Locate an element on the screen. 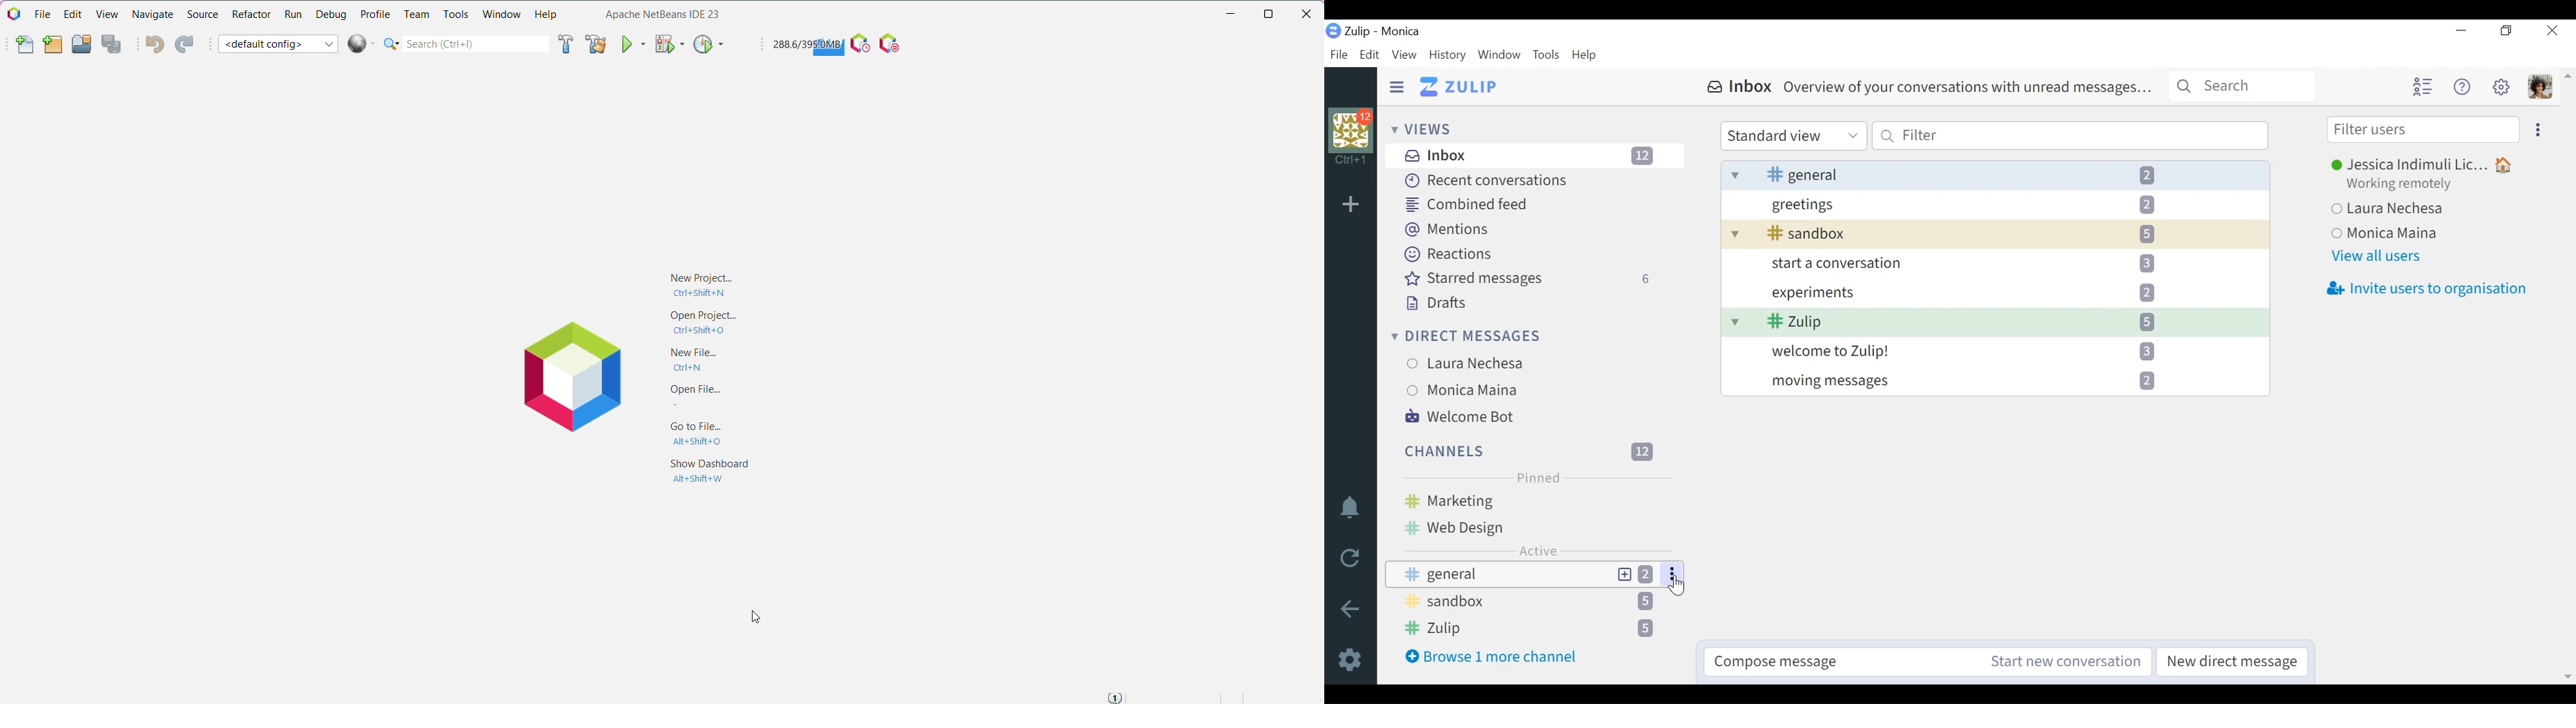 This screenshot has width=2576, height=728. Inbox Overview of your conversations with unread messages... is located at coordinates (1929, 87).